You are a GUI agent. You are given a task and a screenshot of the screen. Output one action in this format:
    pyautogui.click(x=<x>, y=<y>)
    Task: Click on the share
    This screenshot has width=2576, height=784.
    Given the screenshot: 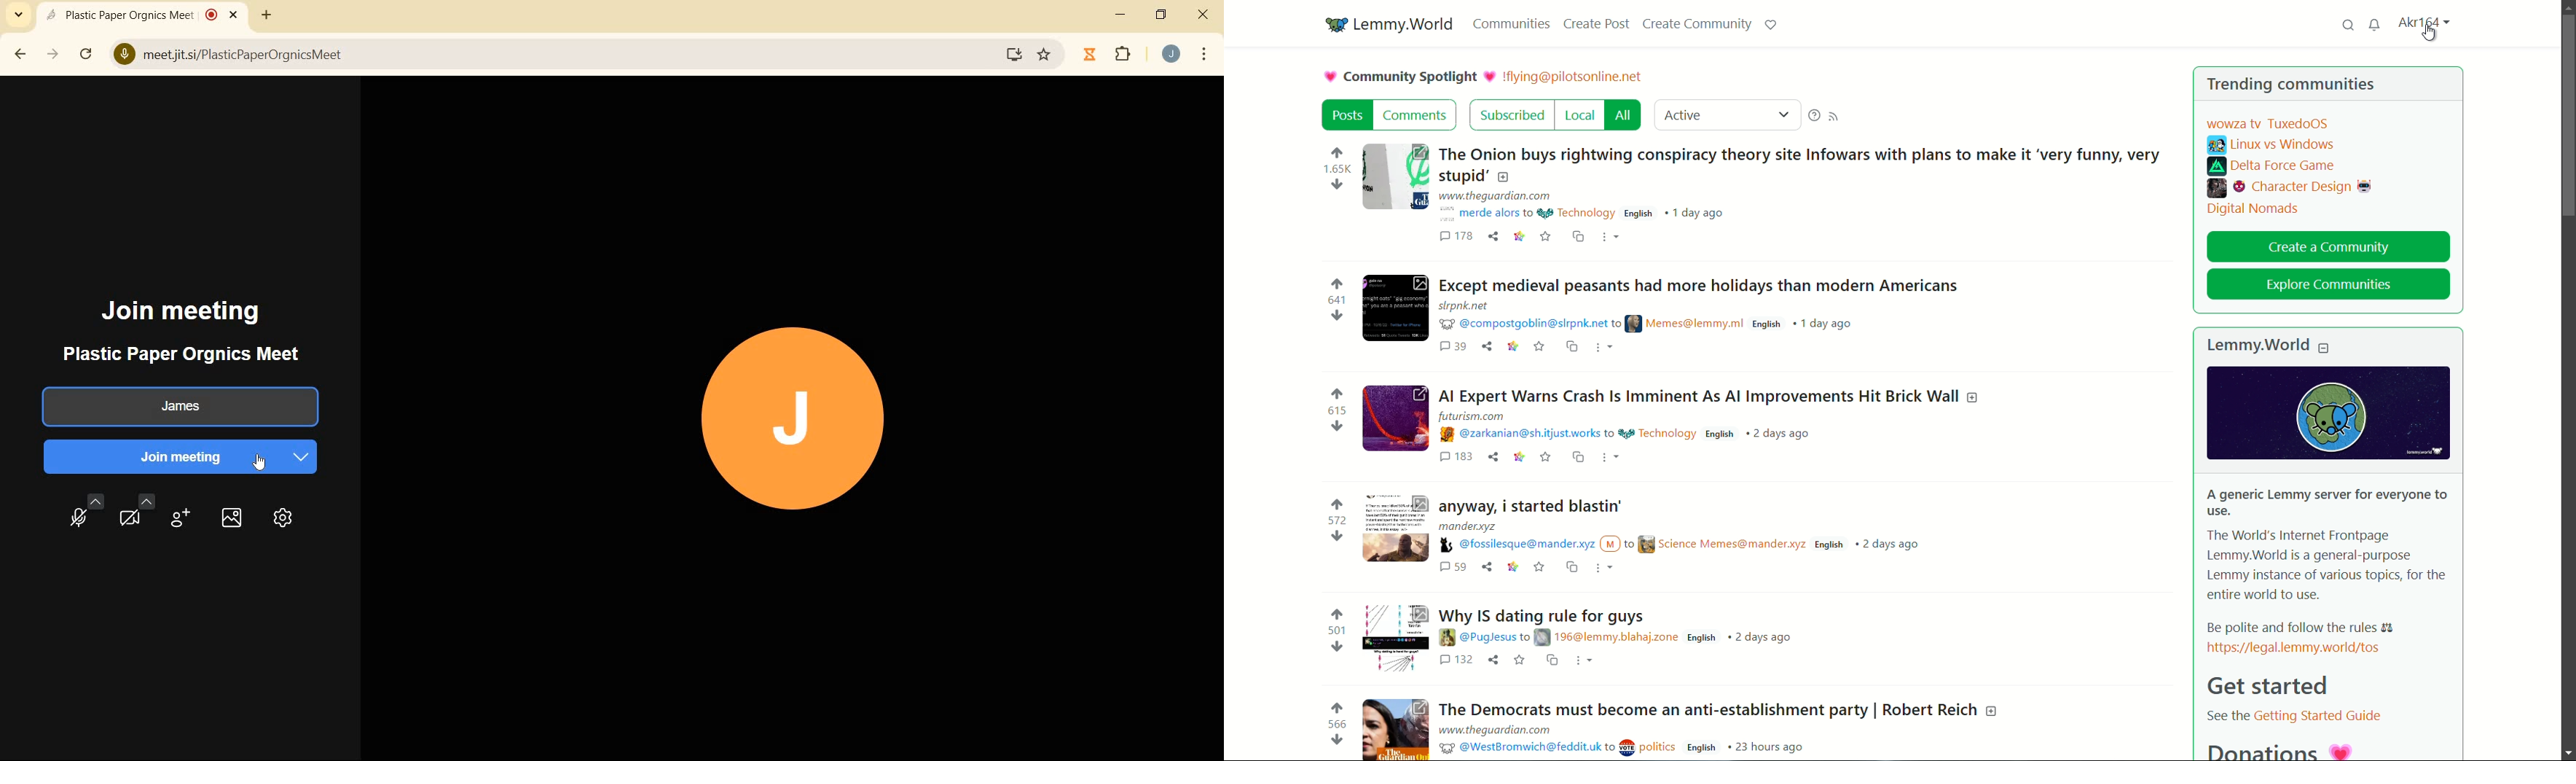 What is the action you would take?
    pyautogui.click(x=1494, y=658)
    